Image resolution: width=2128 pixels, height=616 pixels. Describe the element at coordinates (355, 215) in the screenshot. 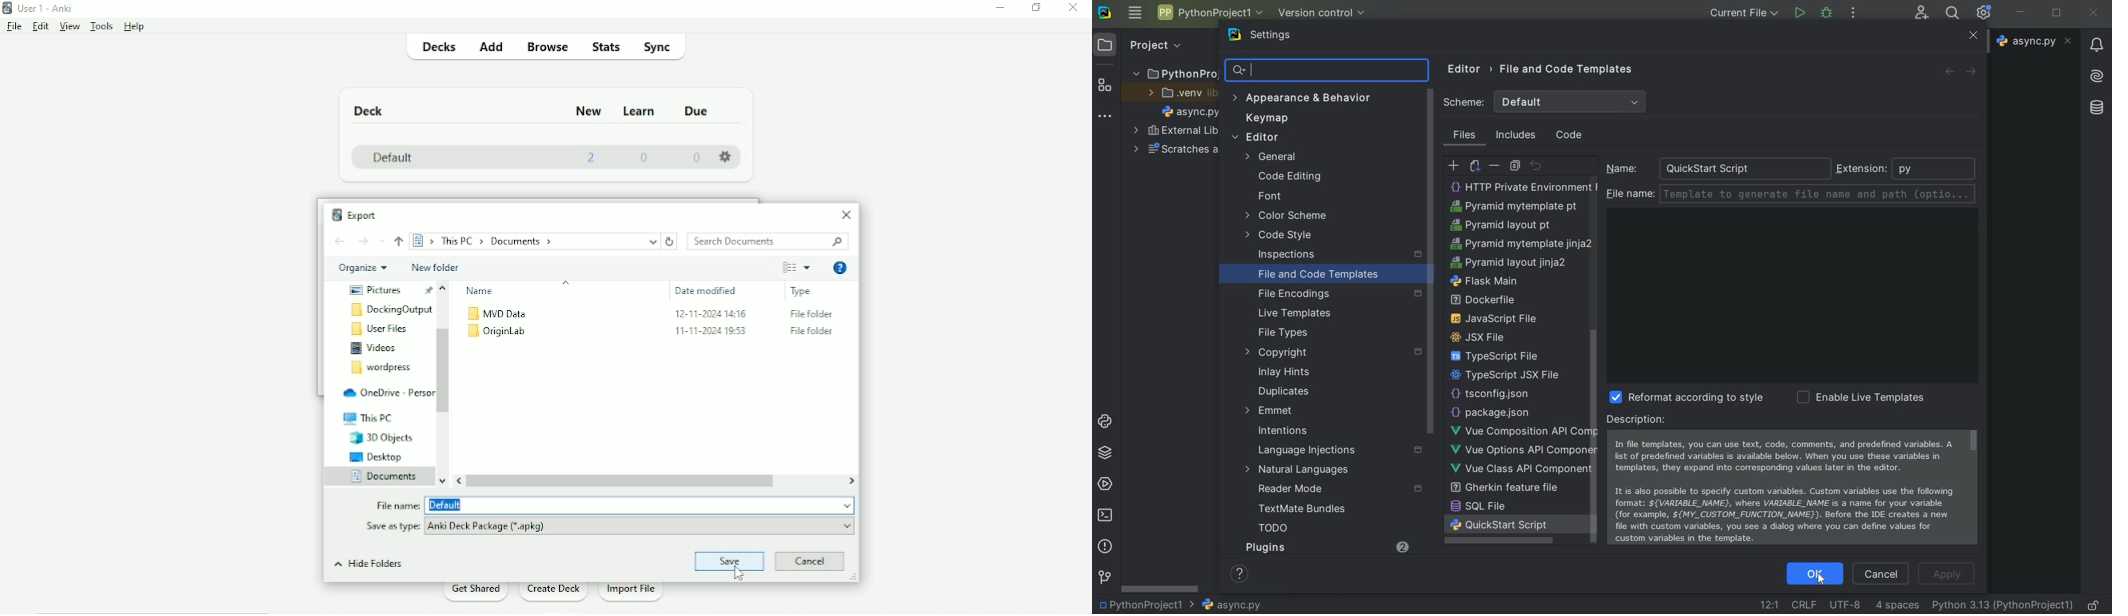

I see `Export` at that location.